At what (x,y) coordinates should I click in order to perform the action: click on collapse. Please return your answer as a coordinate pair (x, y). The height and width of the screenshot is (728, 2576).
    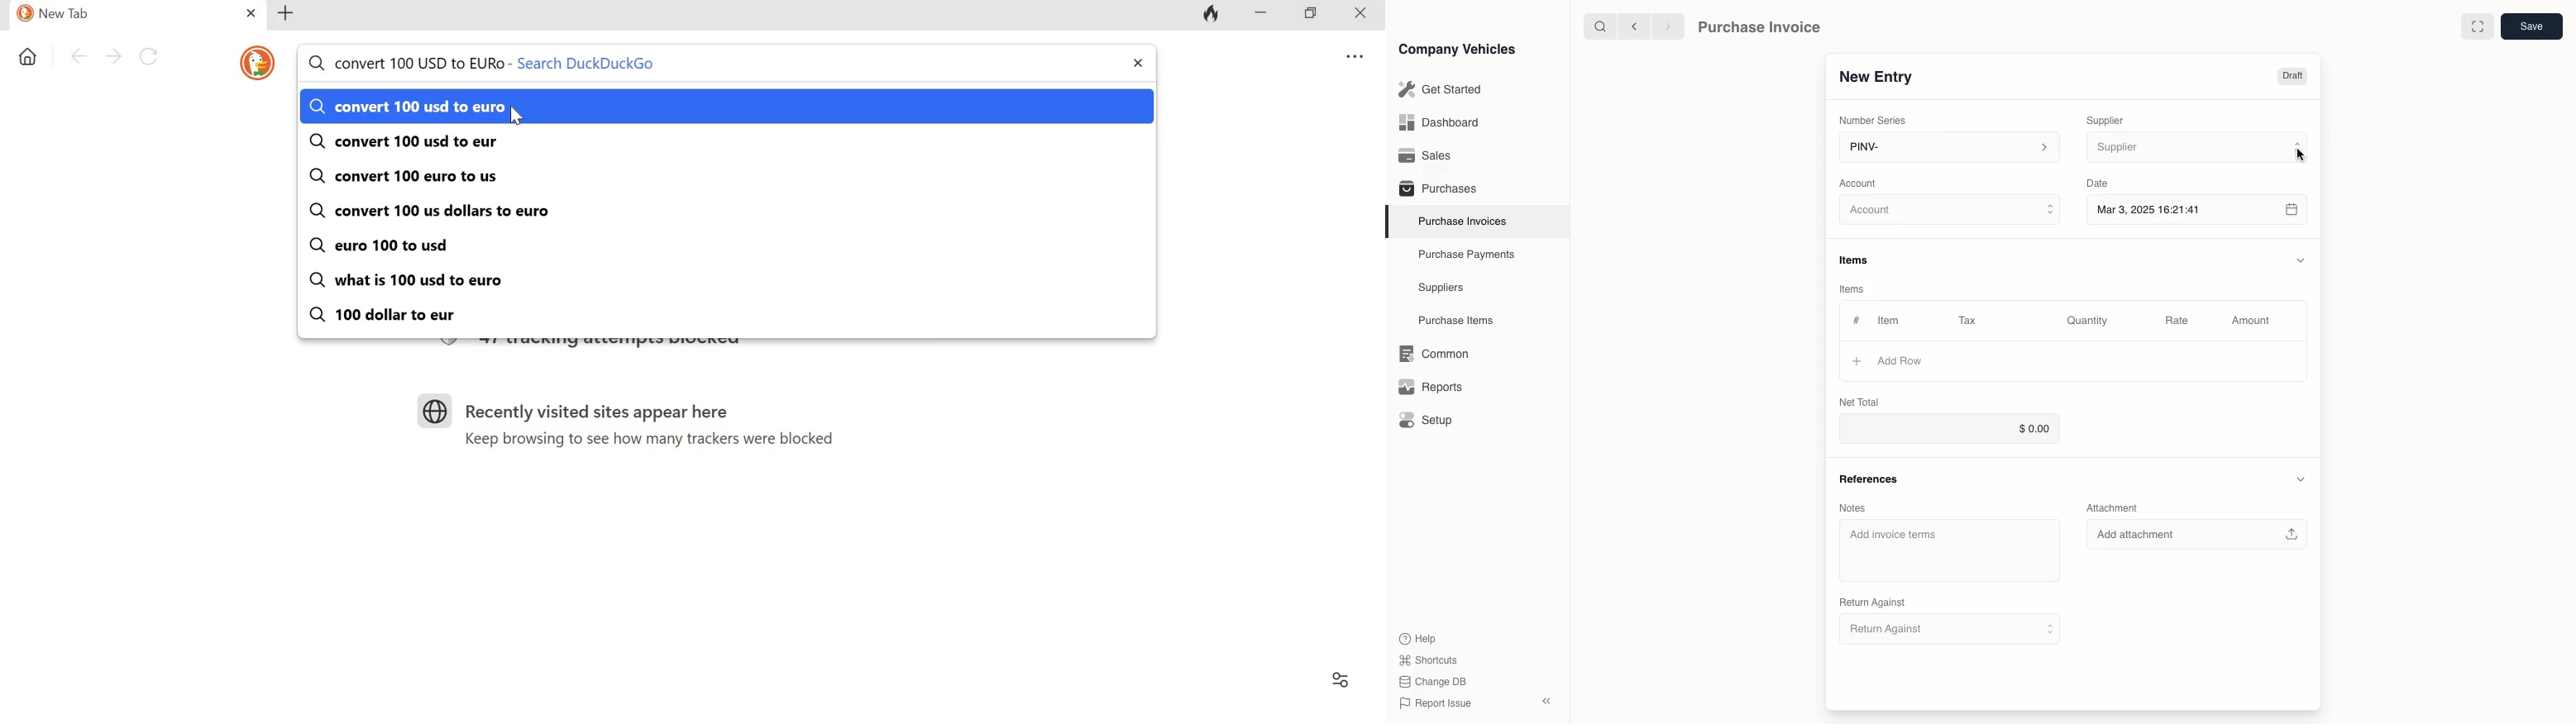
    Looking at the image, I should click on (2300, 479).